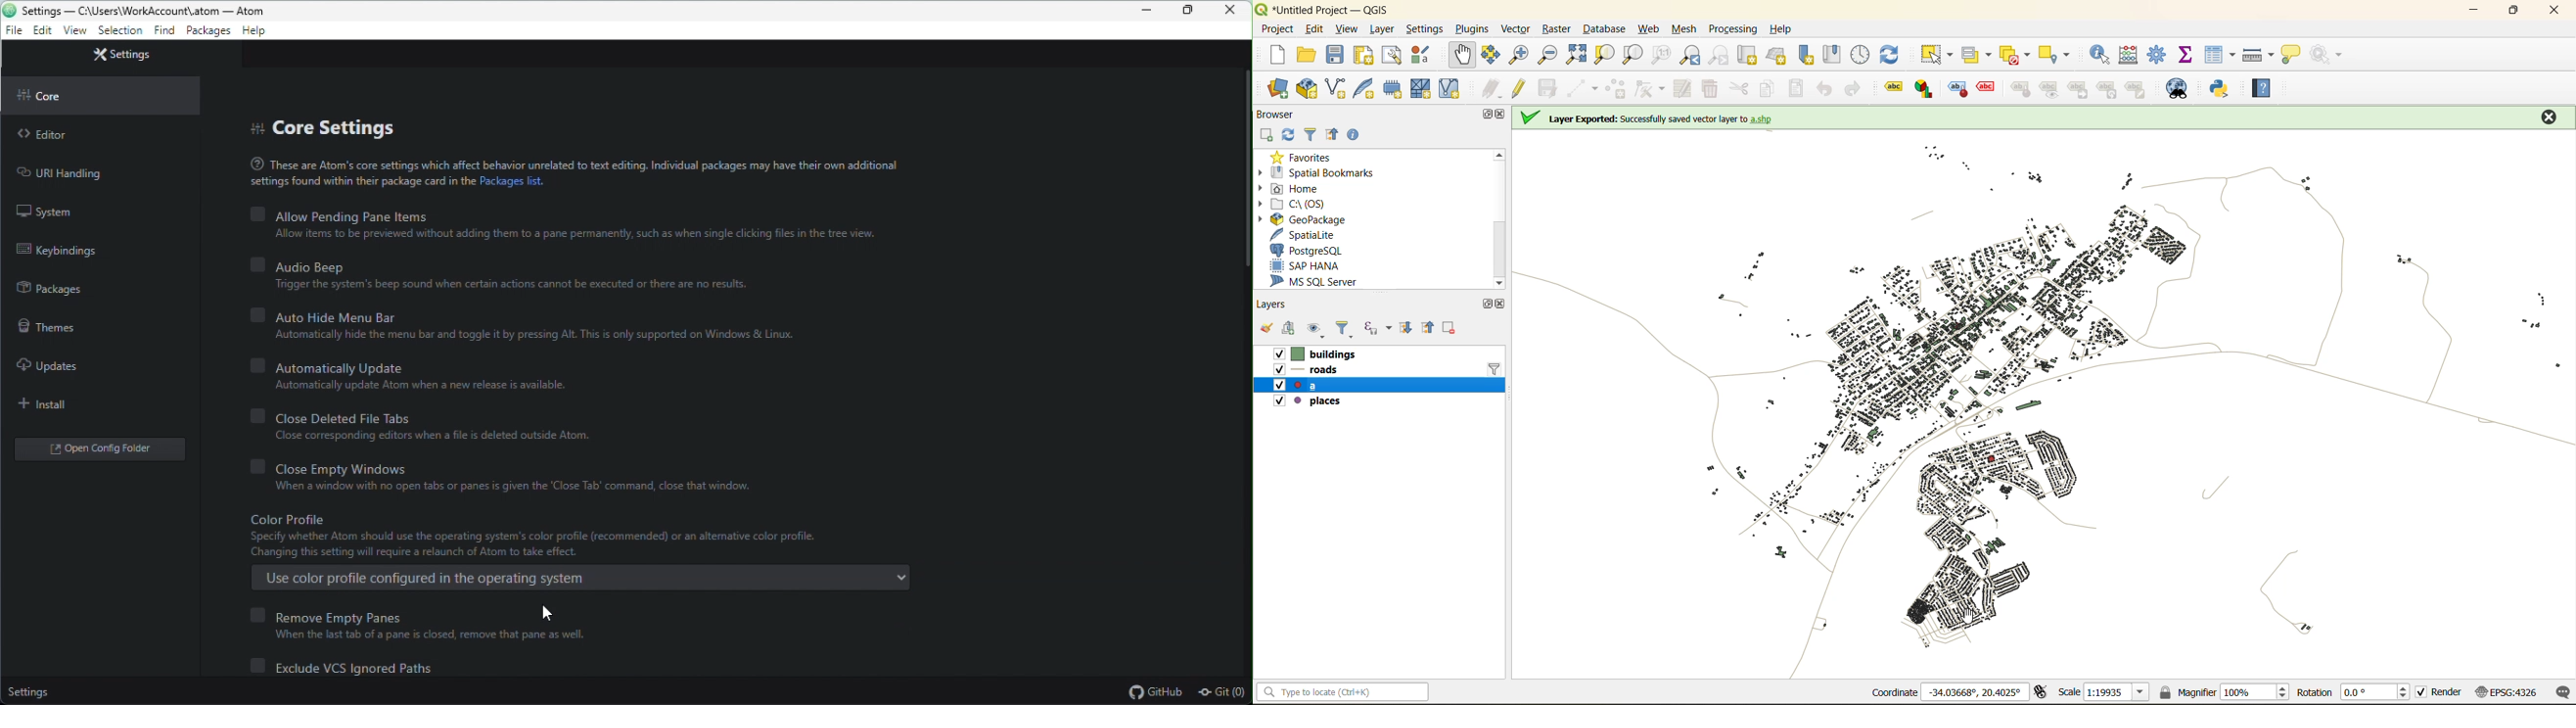  Describe the element at coordinates (1280, 112) in the screenshot. I see `browser` at that location.